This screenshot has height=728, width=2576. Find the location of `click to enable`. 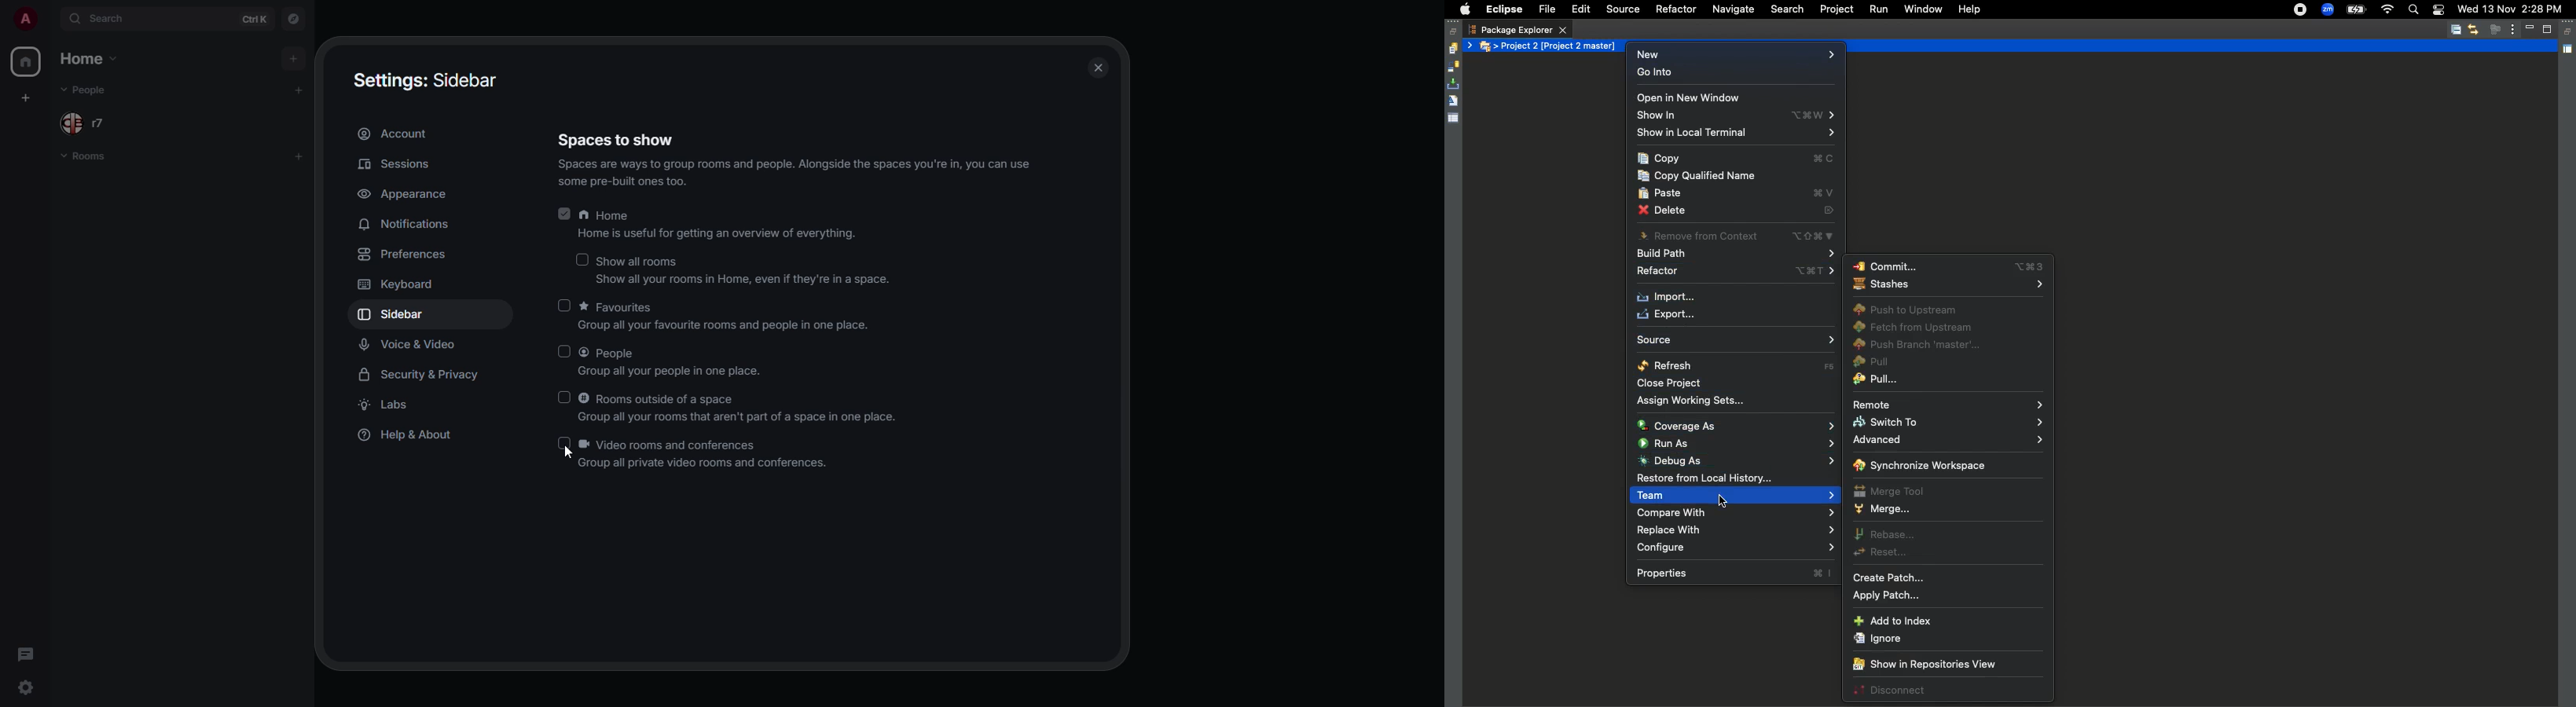

click to enable is located at coordinates (561, 351).